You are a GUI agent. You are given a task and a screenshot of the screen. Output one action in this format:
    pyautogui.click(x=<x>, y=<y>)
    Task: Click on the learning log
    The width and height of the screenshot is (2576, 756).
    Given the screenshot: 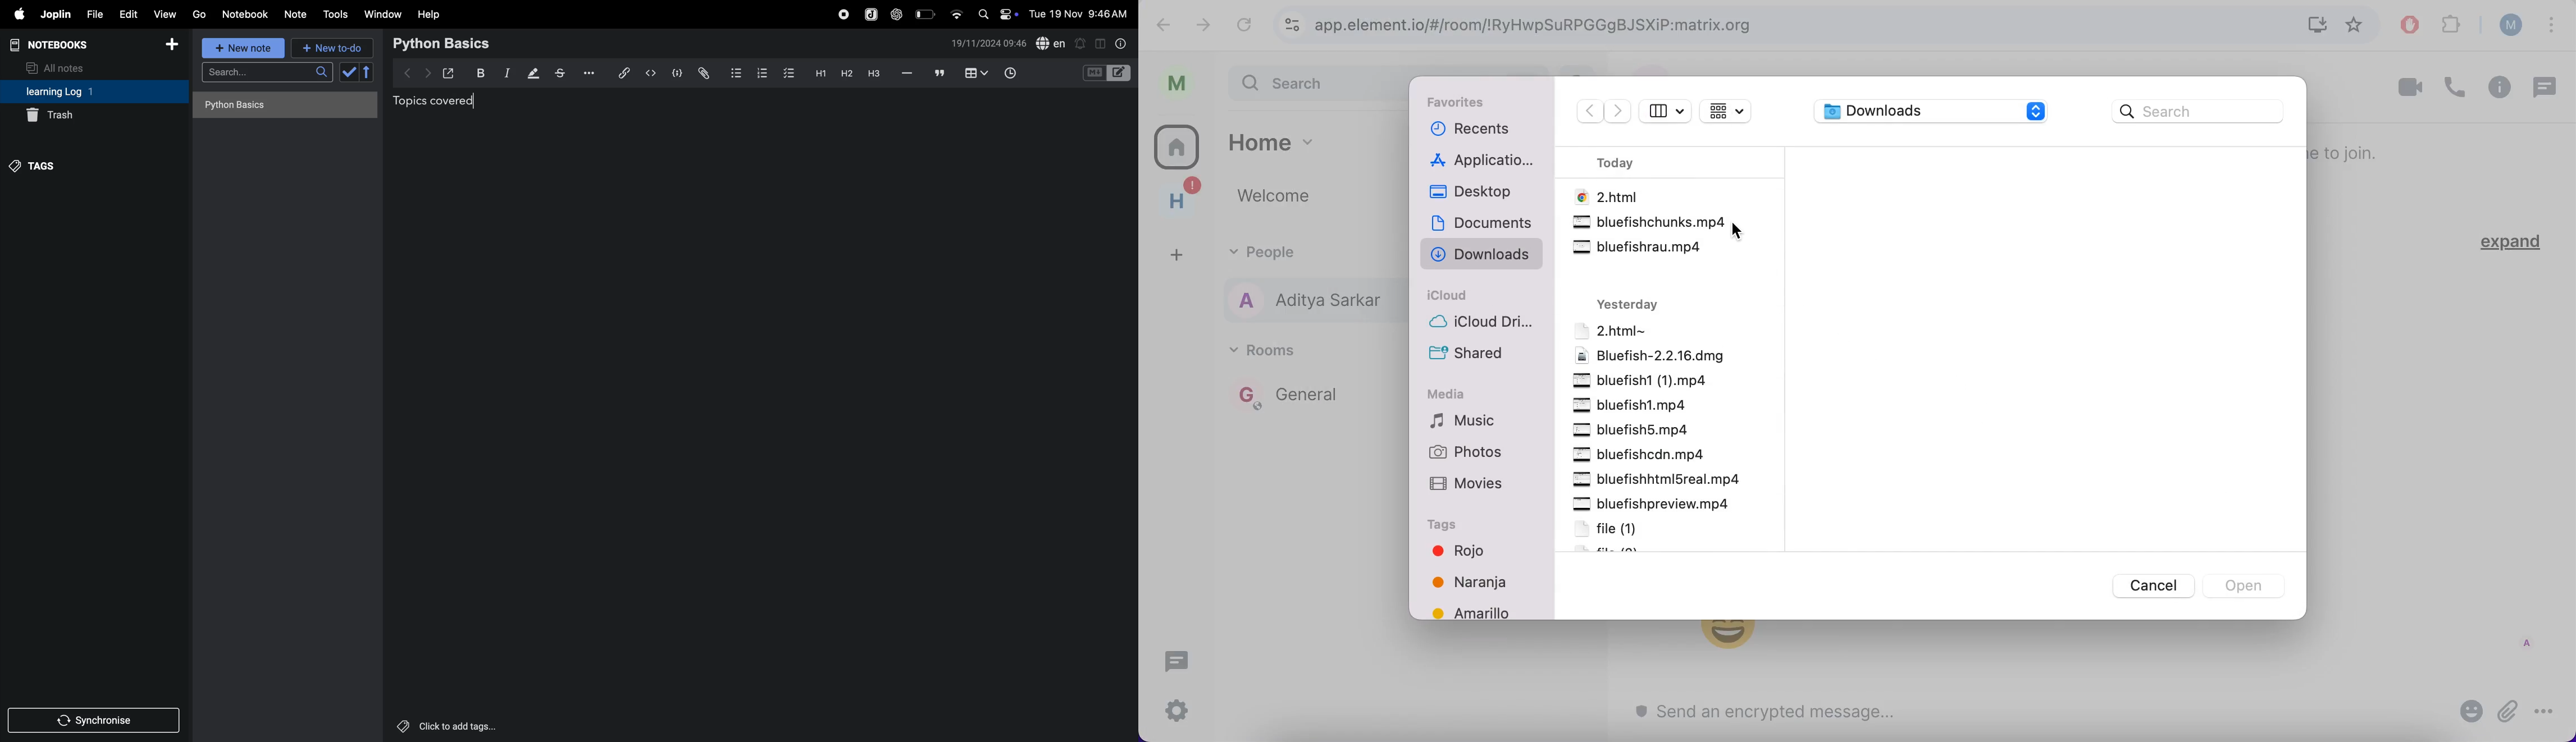 What is the action you would take?
    pyautogui.click(x=73, y=92)
    